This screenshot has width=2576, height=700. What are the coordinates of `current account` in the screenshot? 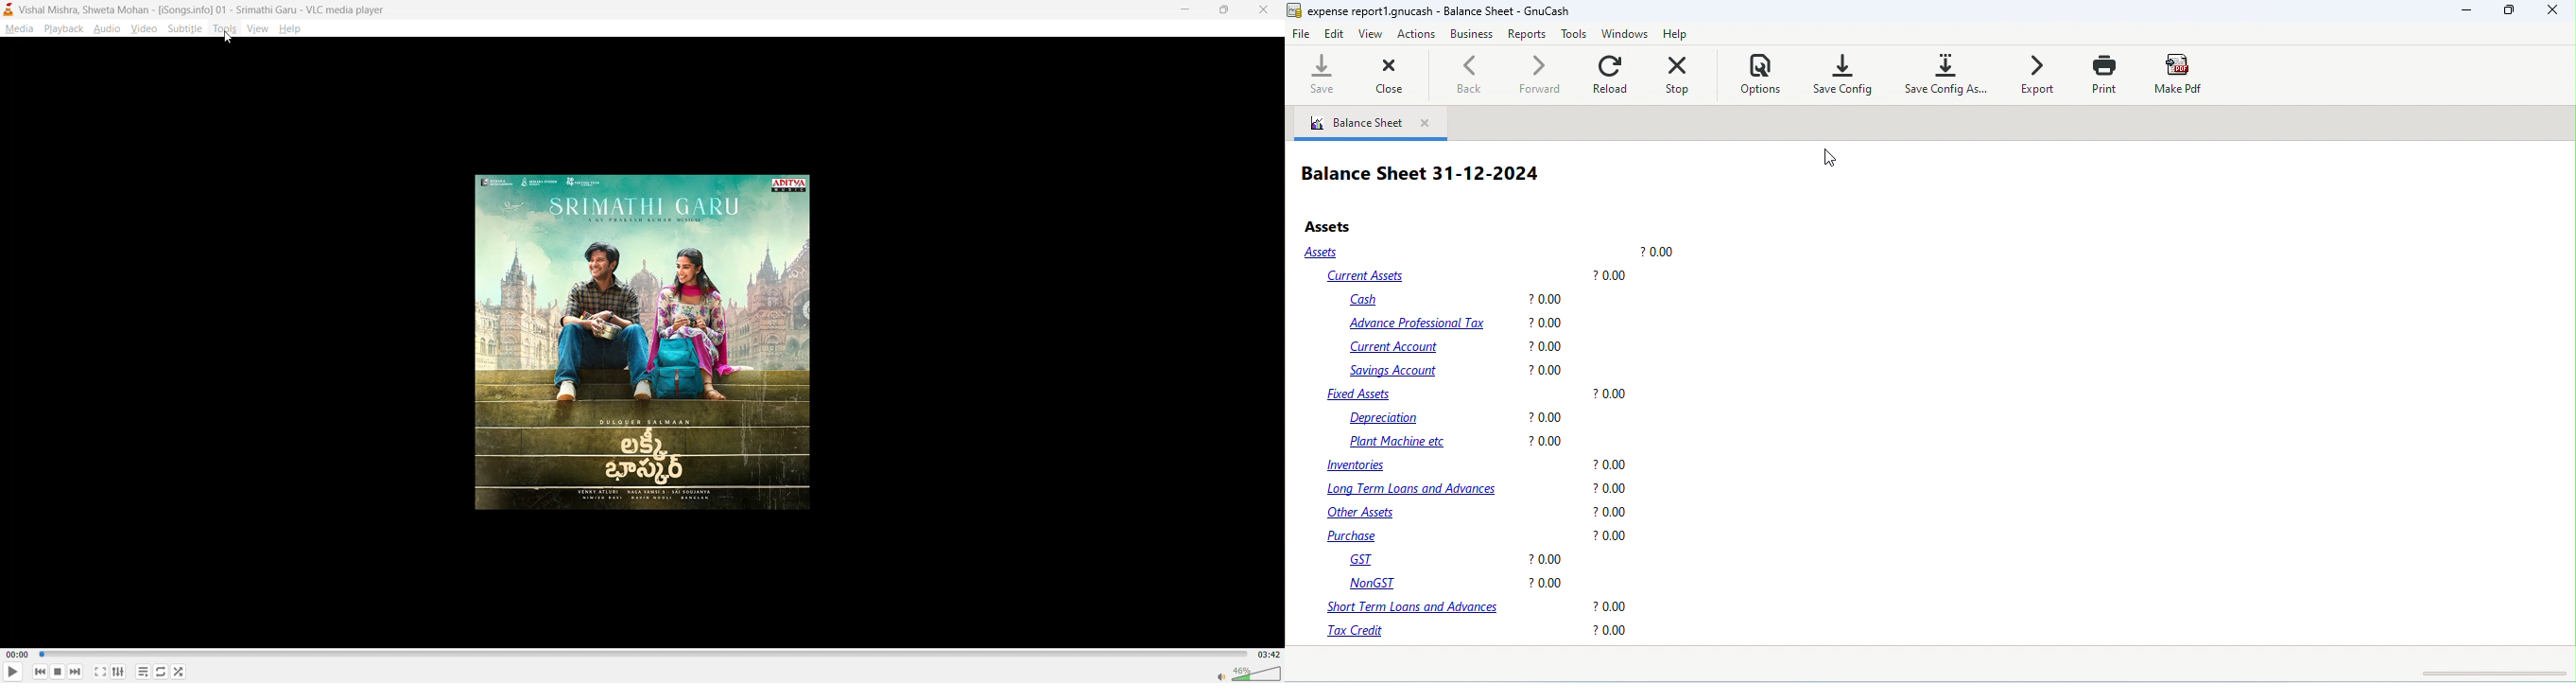 It's located at (1458, 348).